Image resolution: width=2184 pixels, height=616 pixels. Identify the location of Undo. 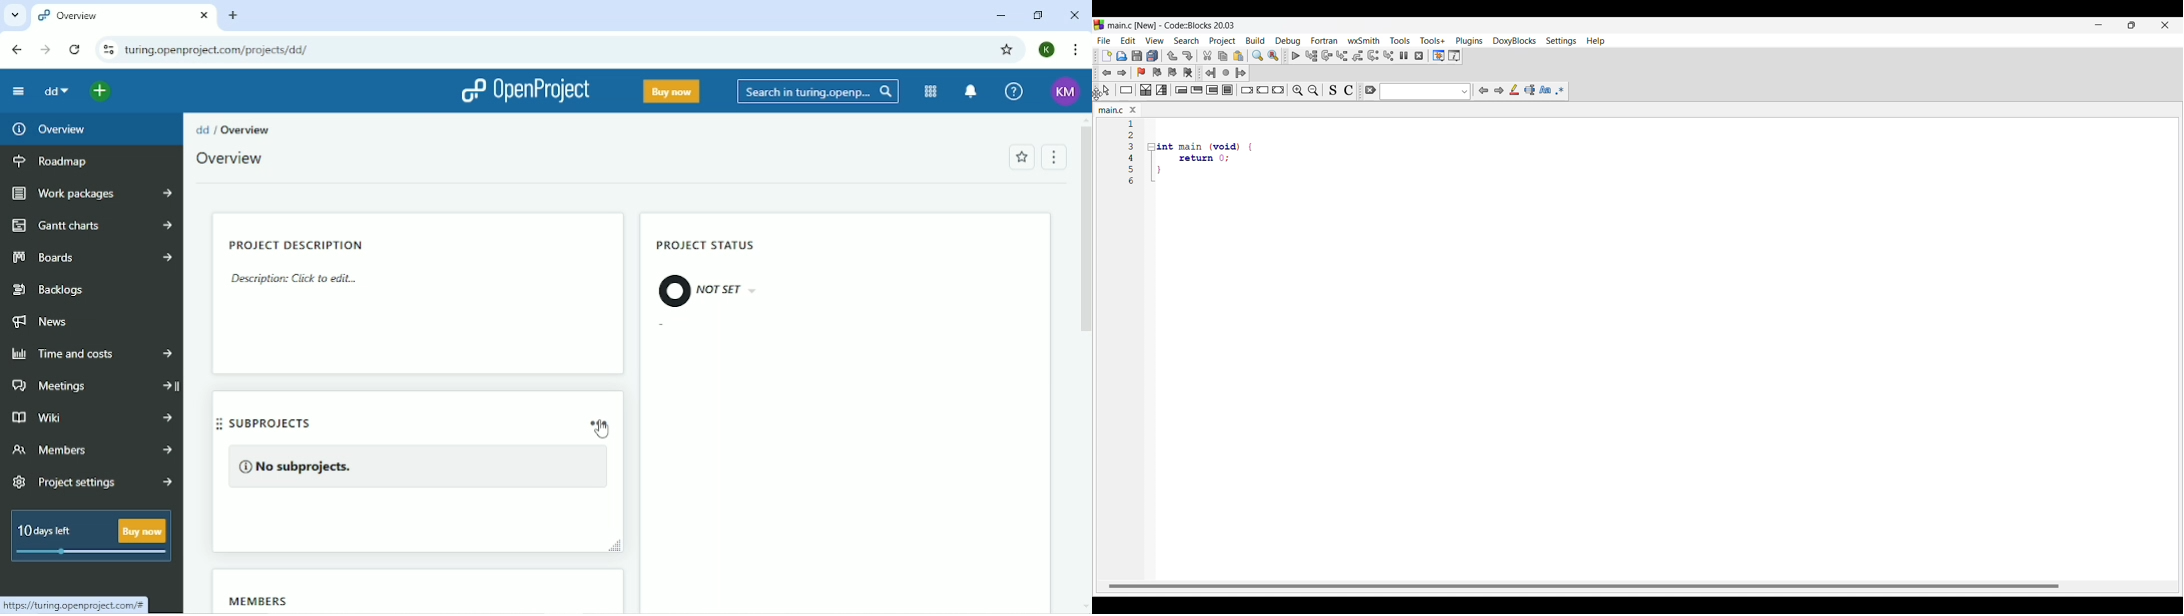
(1172, 56).